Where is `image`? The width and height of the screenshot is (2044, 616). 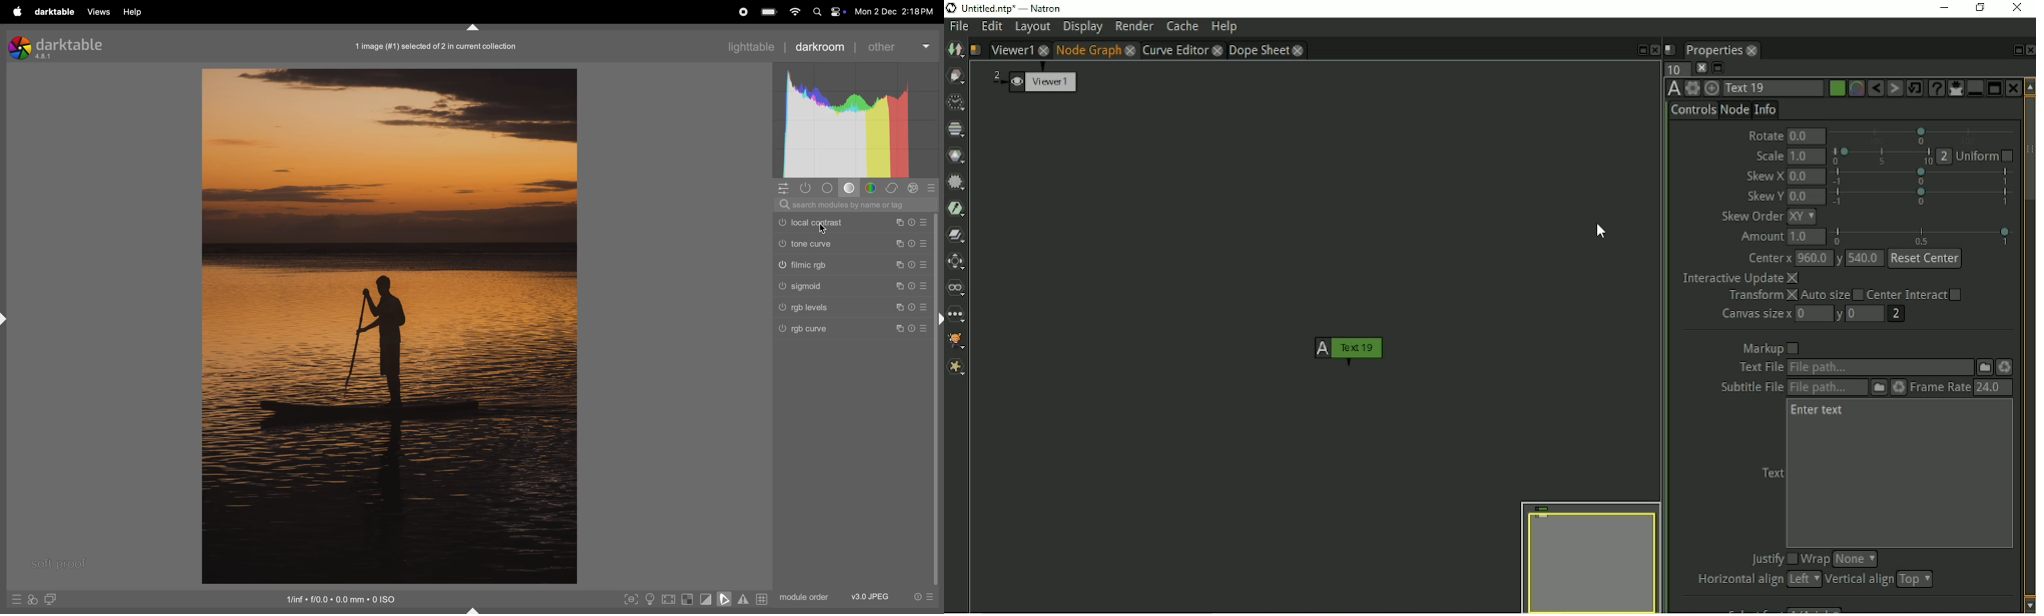 image is located at coordinates (388, 328).